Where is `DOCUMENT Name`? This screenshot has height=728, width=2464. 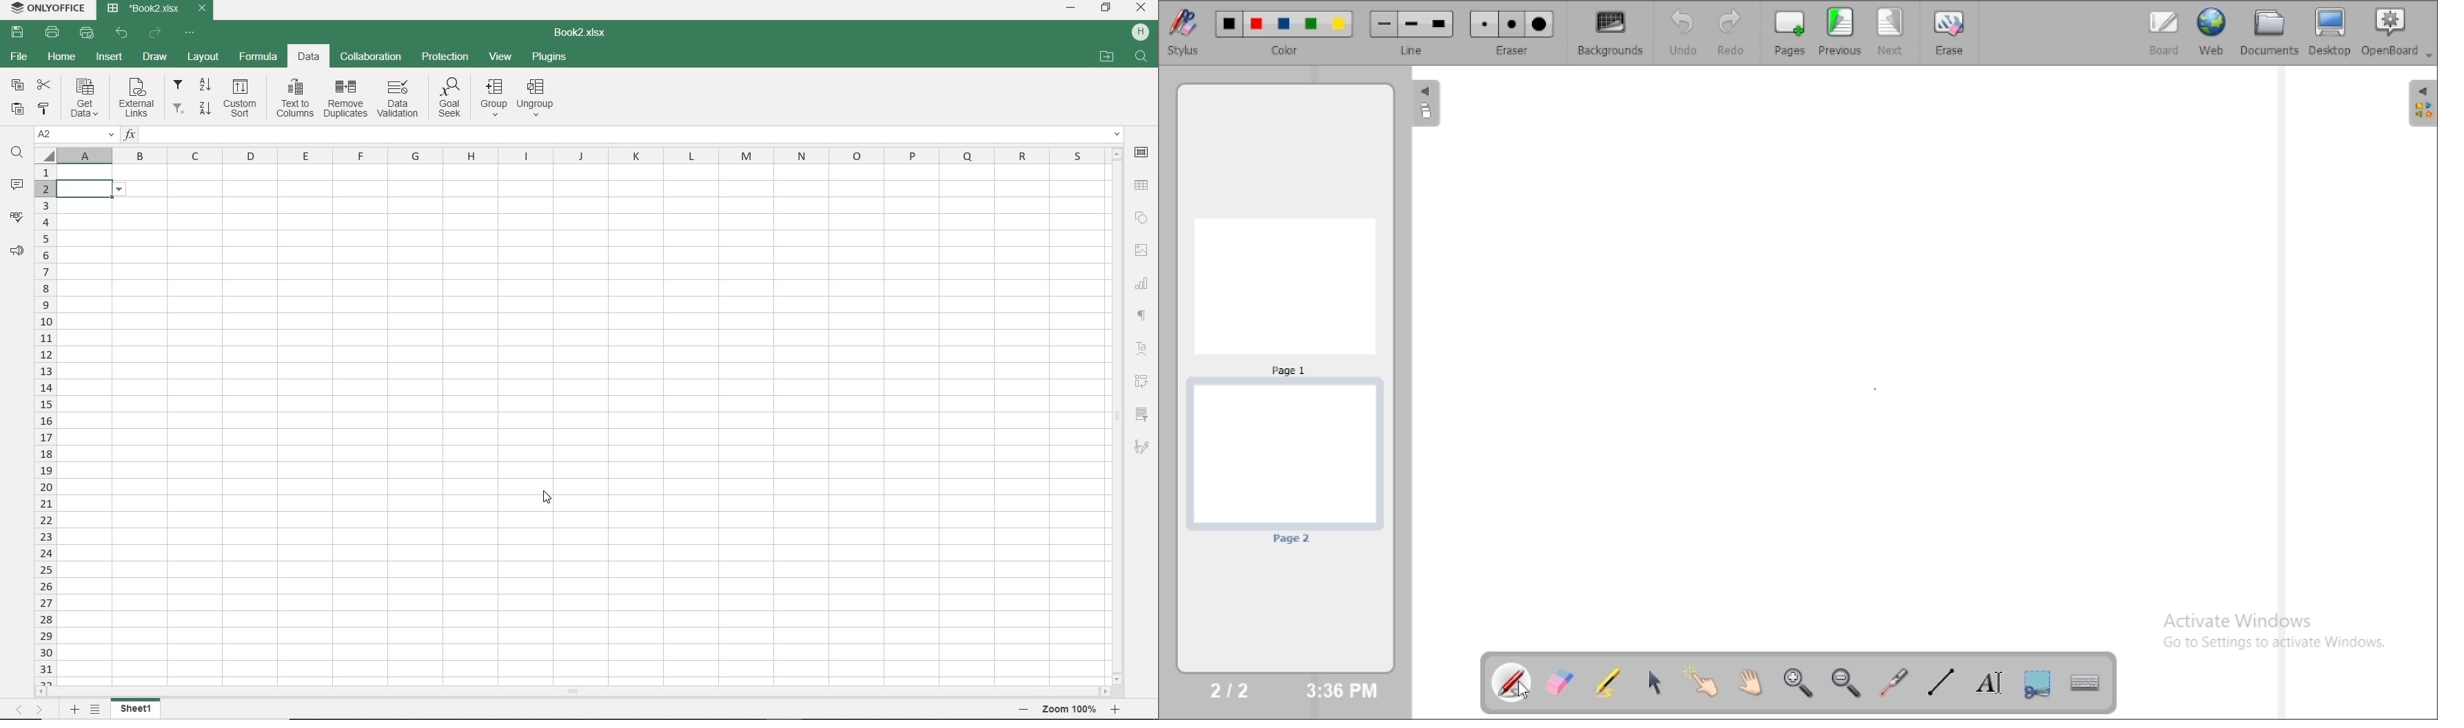 DOCUMENT Name is located at coordinates (143, 9).